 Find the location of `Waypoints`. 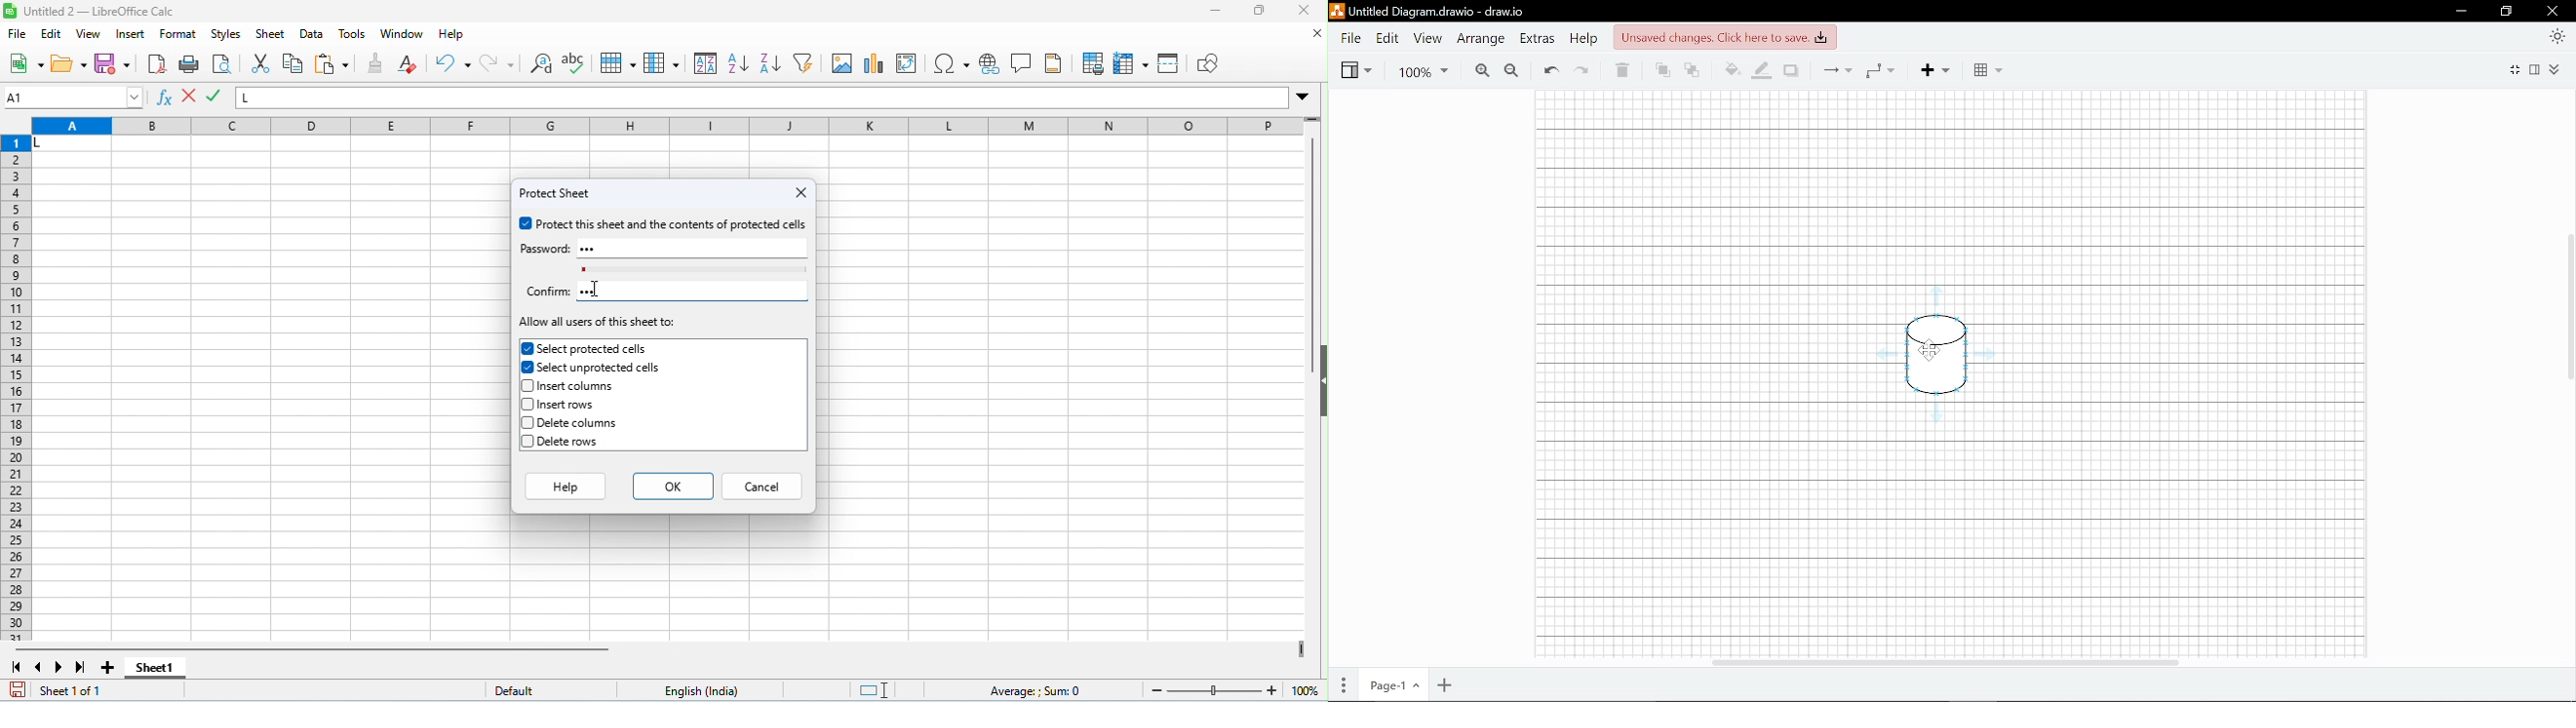

Waypoints is located at coordinates (1882, 70).